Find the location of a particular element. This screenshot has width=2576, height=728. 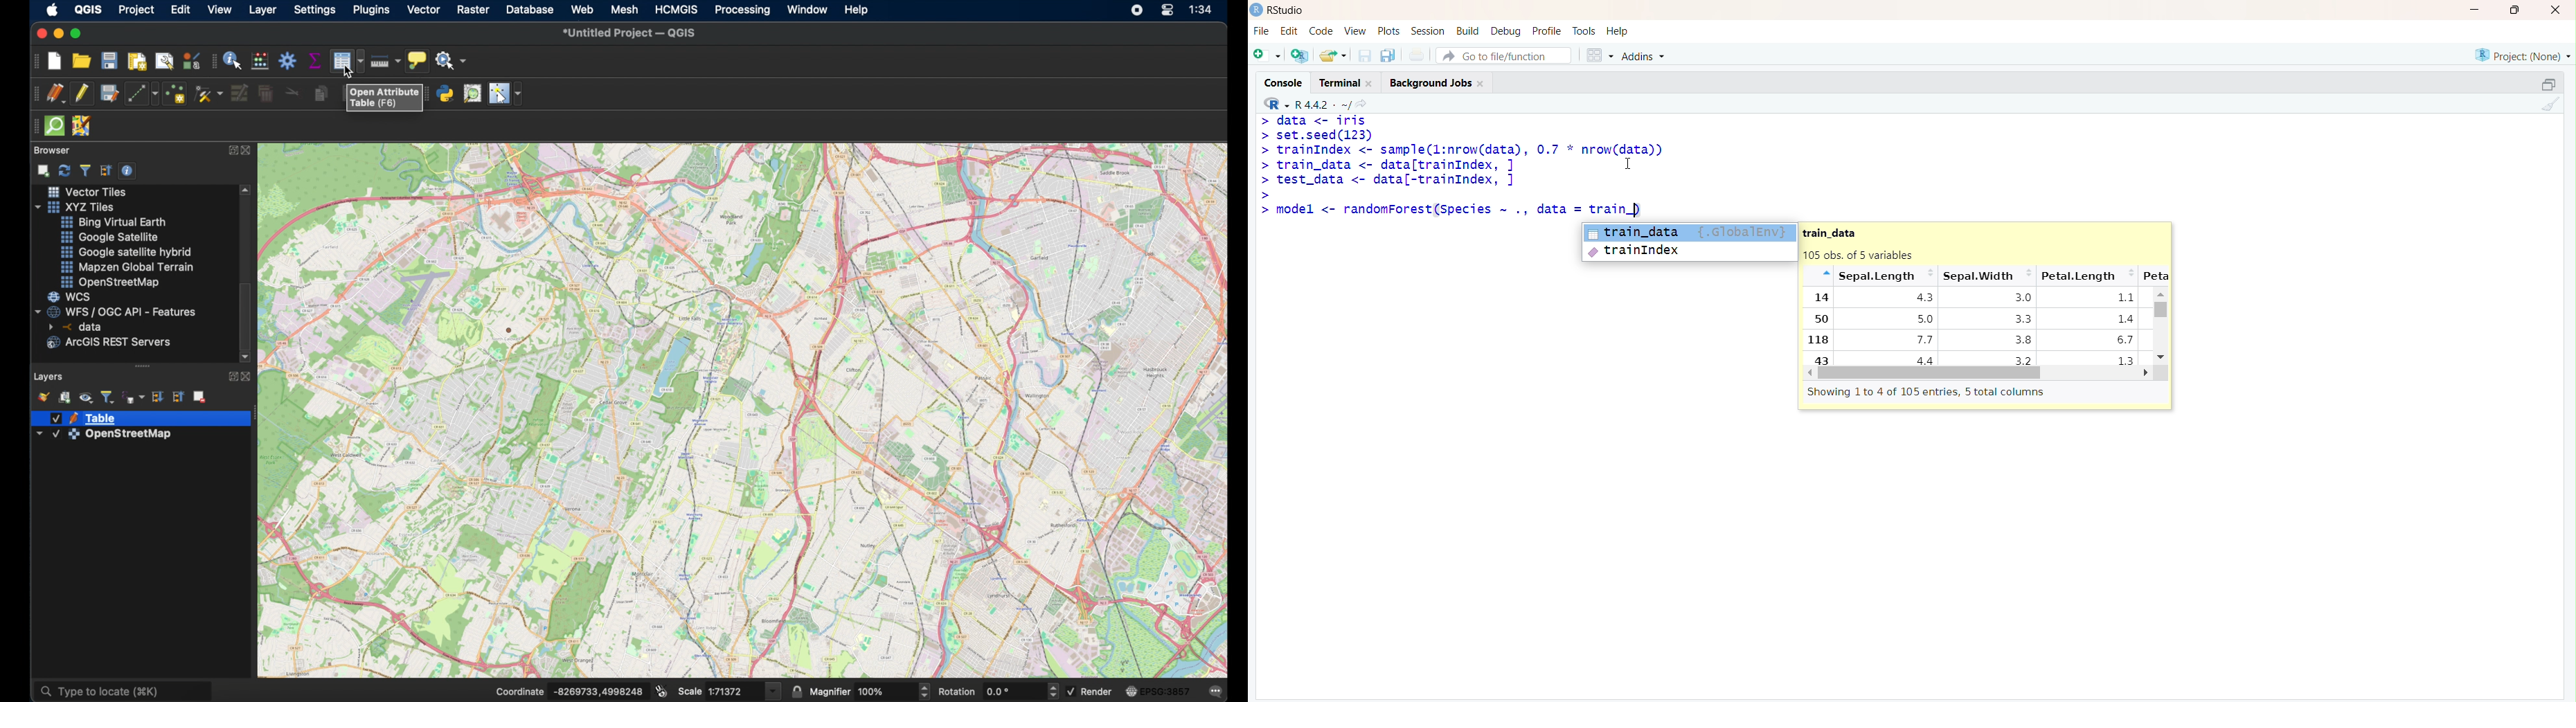

Workspace panes is located at coordinates (1597, 53).